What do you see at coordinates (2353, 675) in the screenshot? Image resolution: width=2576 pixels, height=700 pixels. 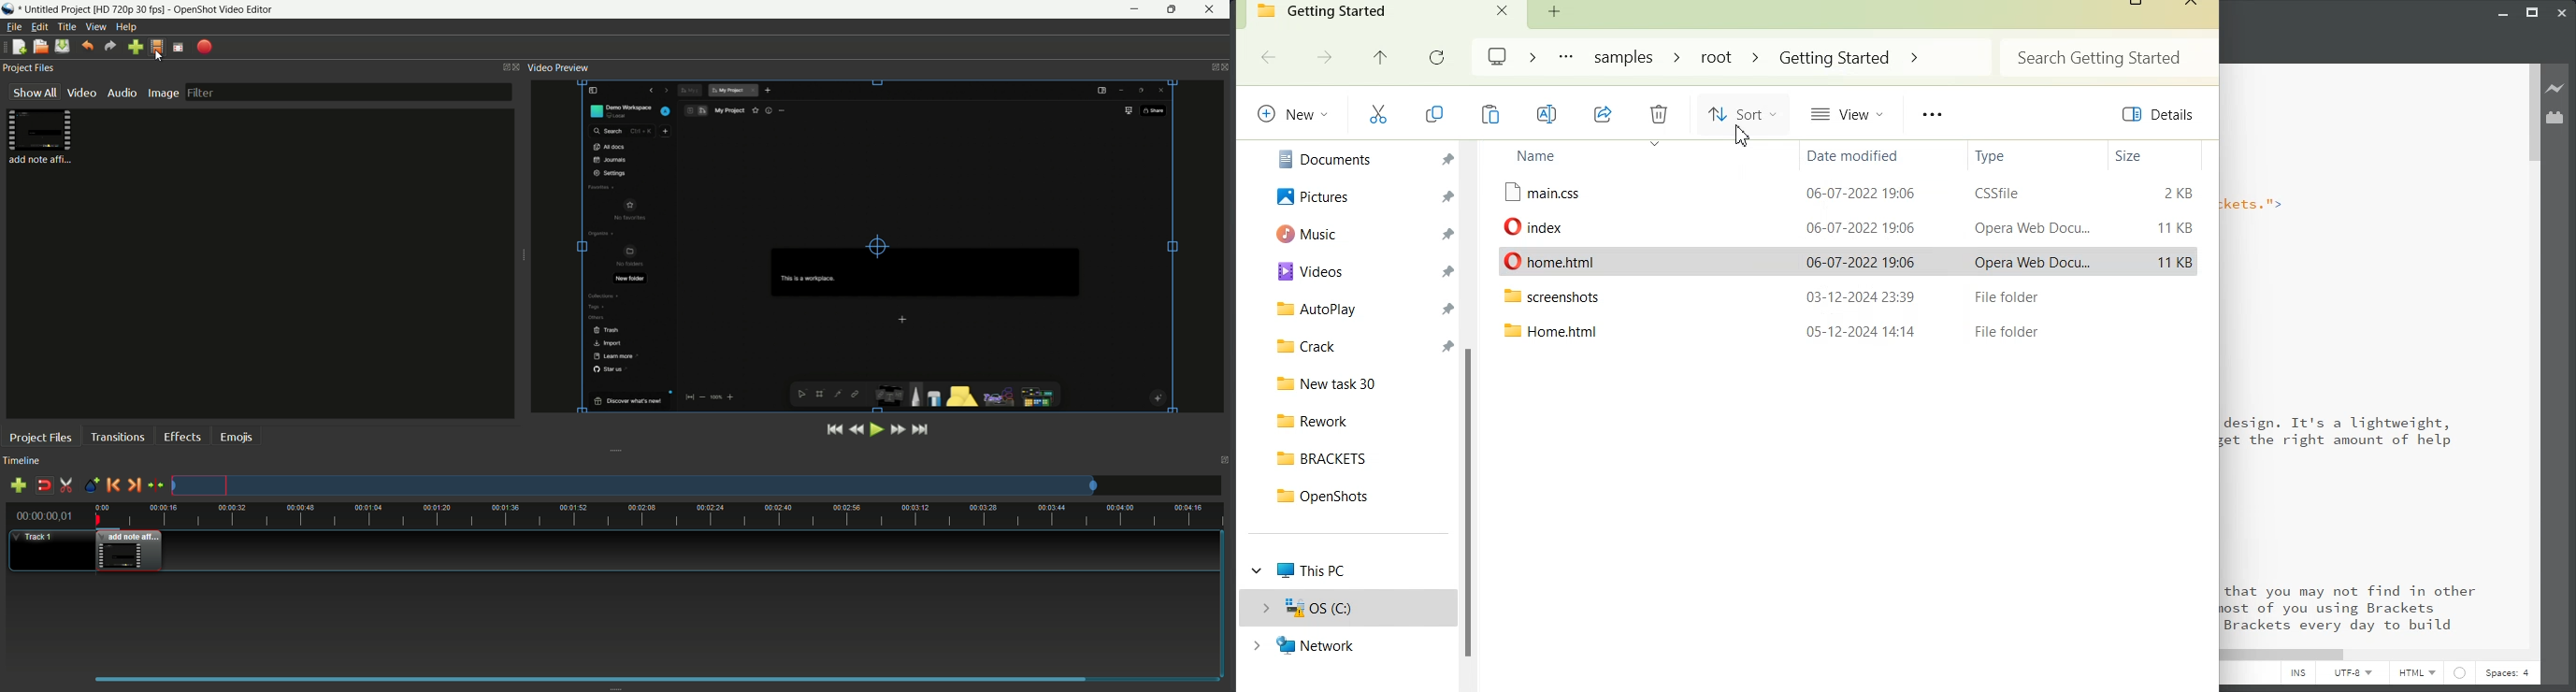 I see `UTF-8` at bounding box center [2353, 675].